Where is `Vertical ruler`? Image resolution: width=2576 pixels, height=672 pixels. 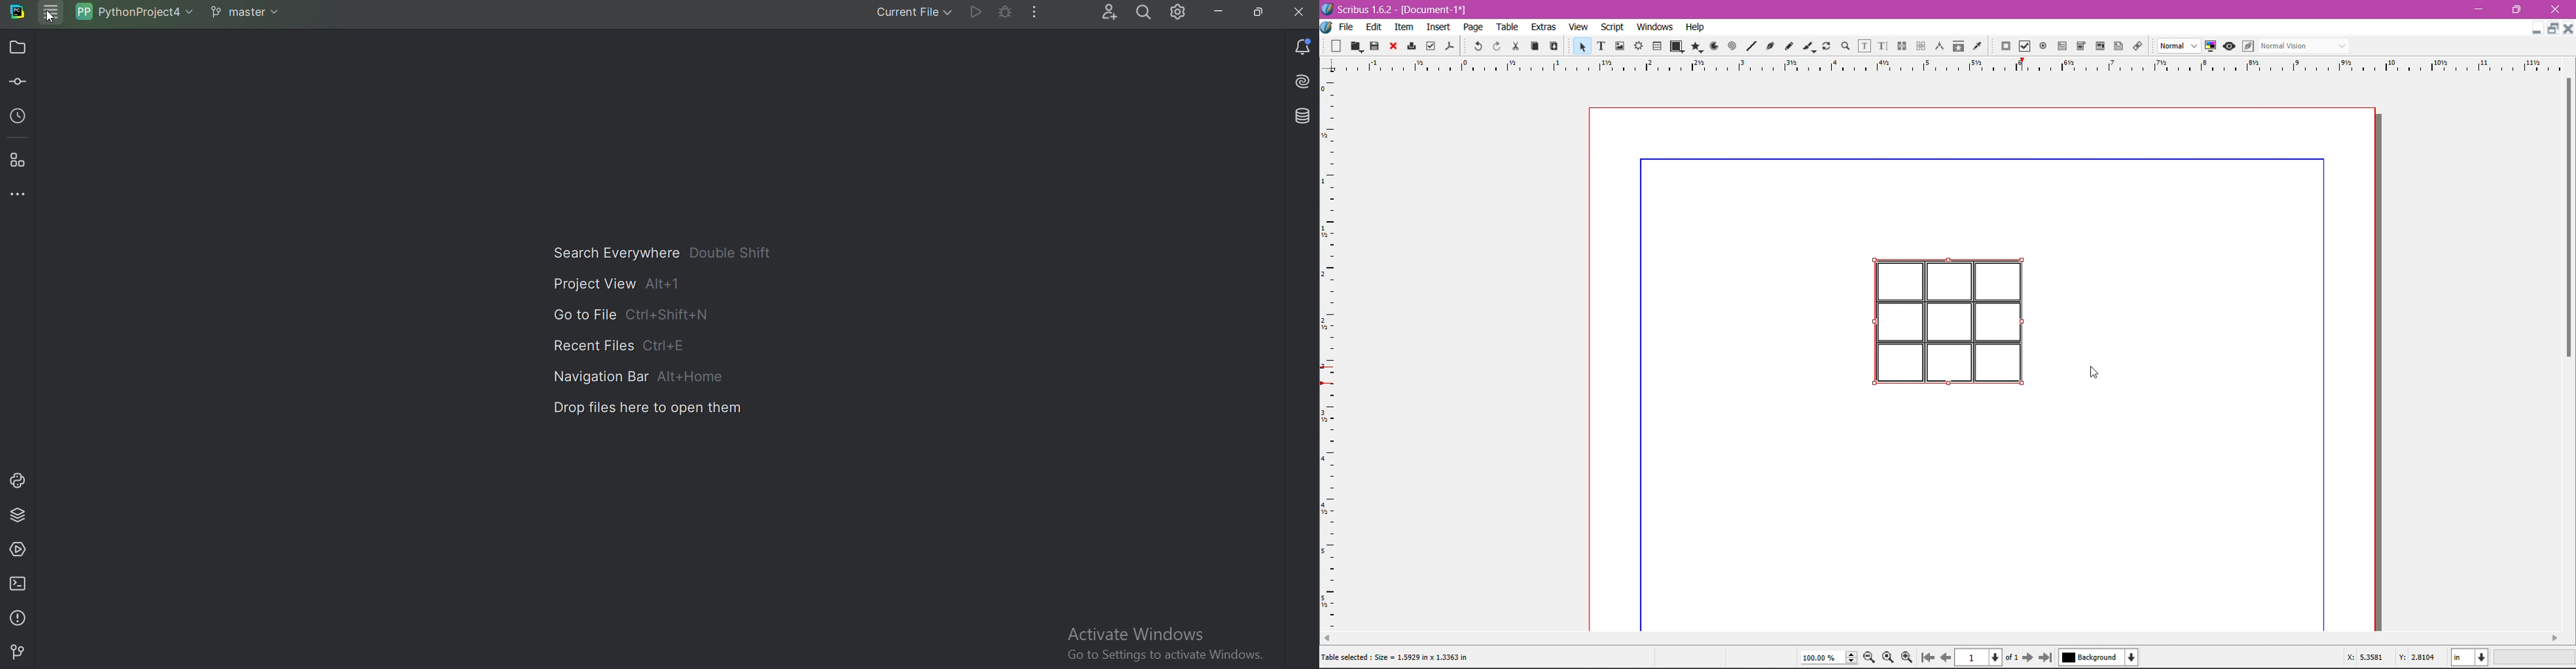
Vertical ruler is located at coordinates (1343, 354).